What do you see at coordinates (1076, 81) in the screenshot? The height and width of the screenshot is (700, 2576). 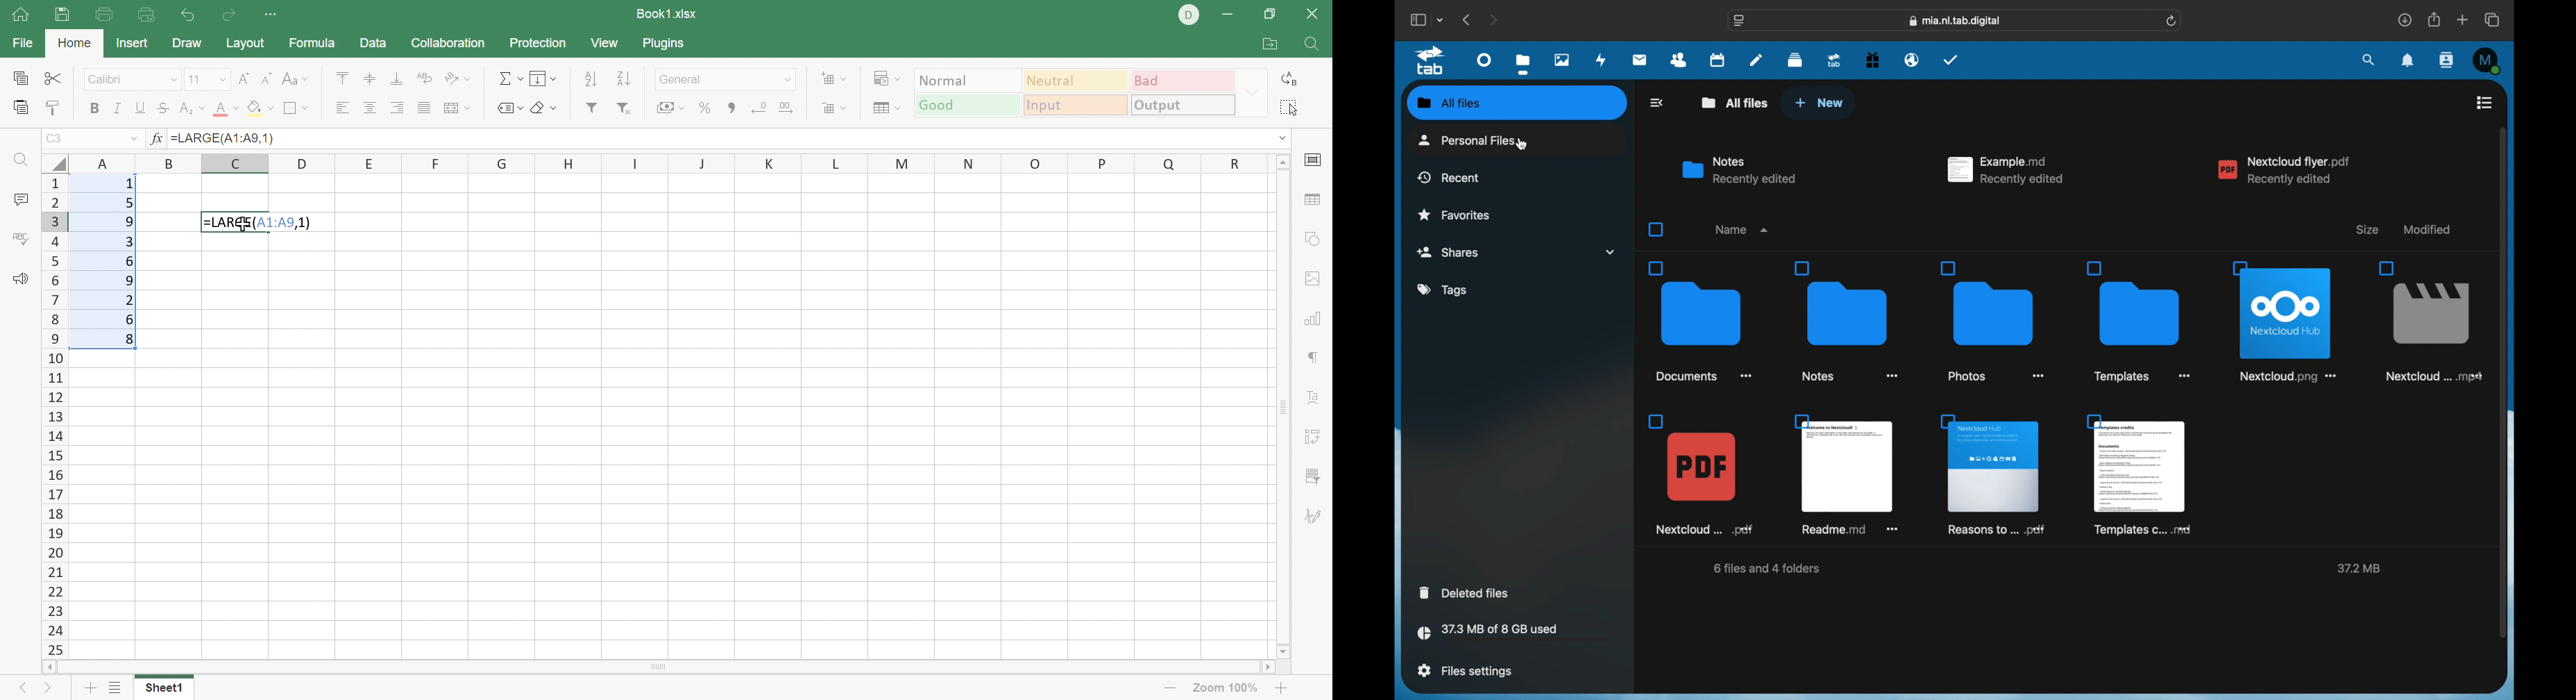 I see `Neutral` at bounding box center [1076, 81].